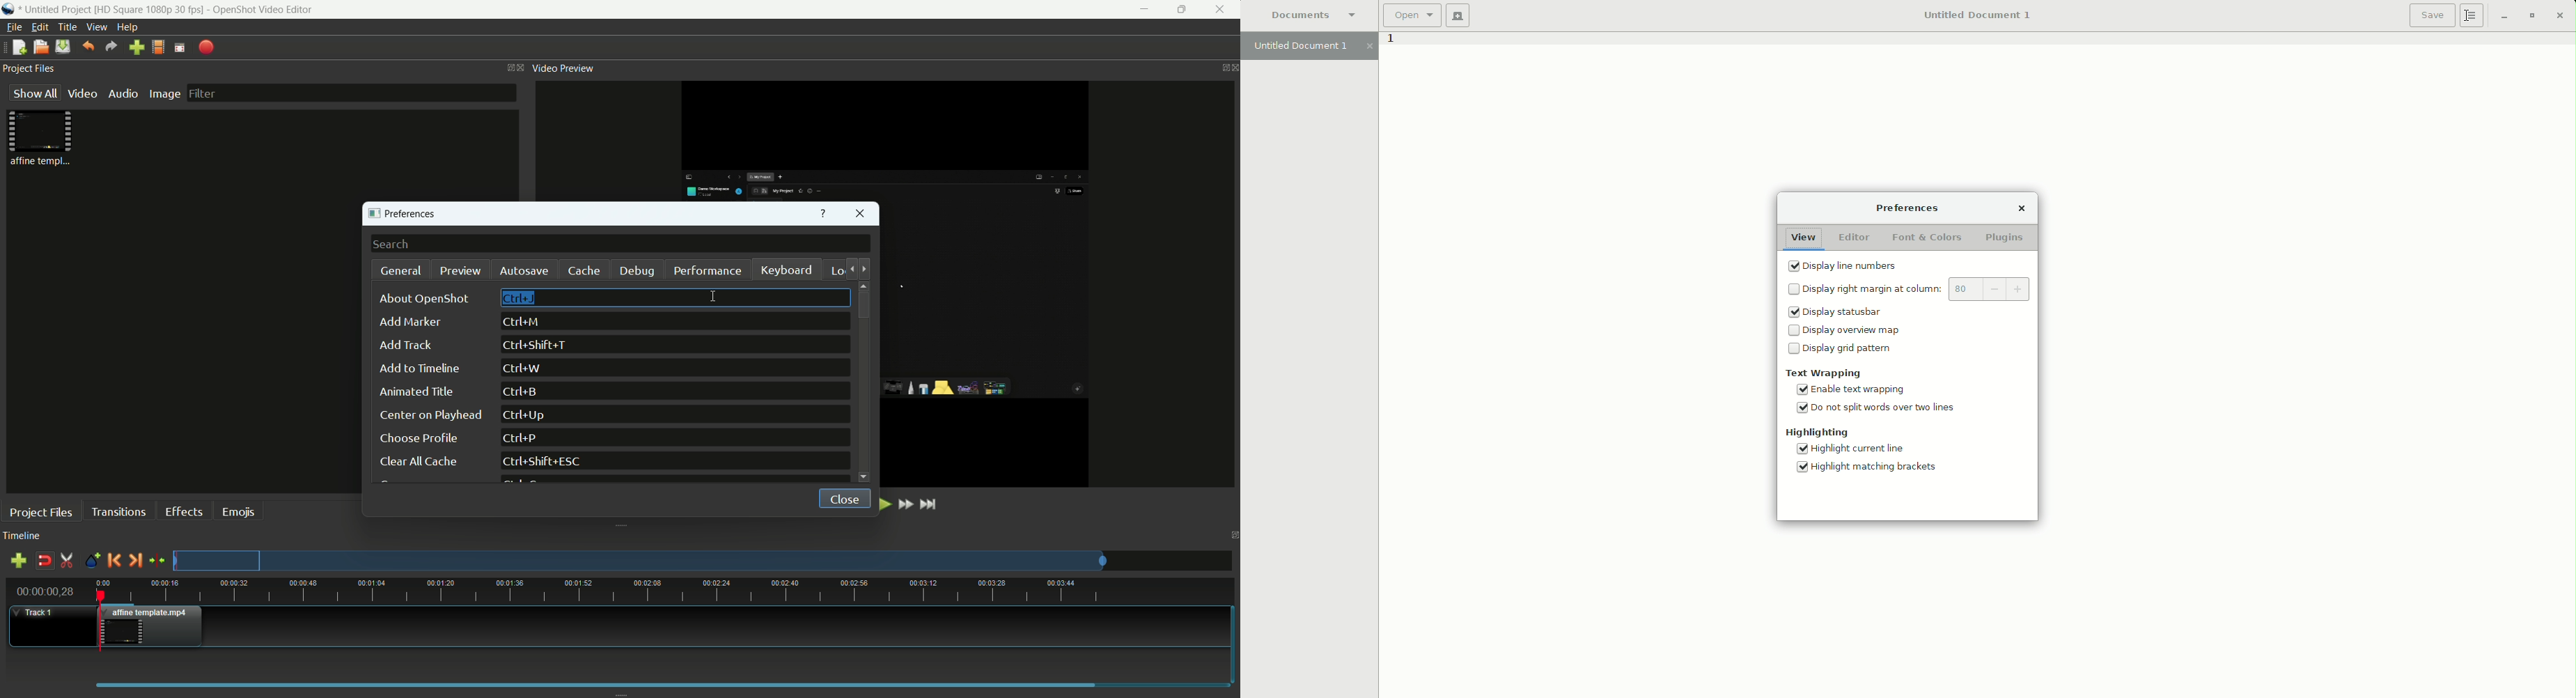 Image resolution: width=2576 pixels, height=700 pixels. What do you see at coordinates (522, 322) in the screenshot?
I see `keyboard shortcut` at bounding box center [522, 322].